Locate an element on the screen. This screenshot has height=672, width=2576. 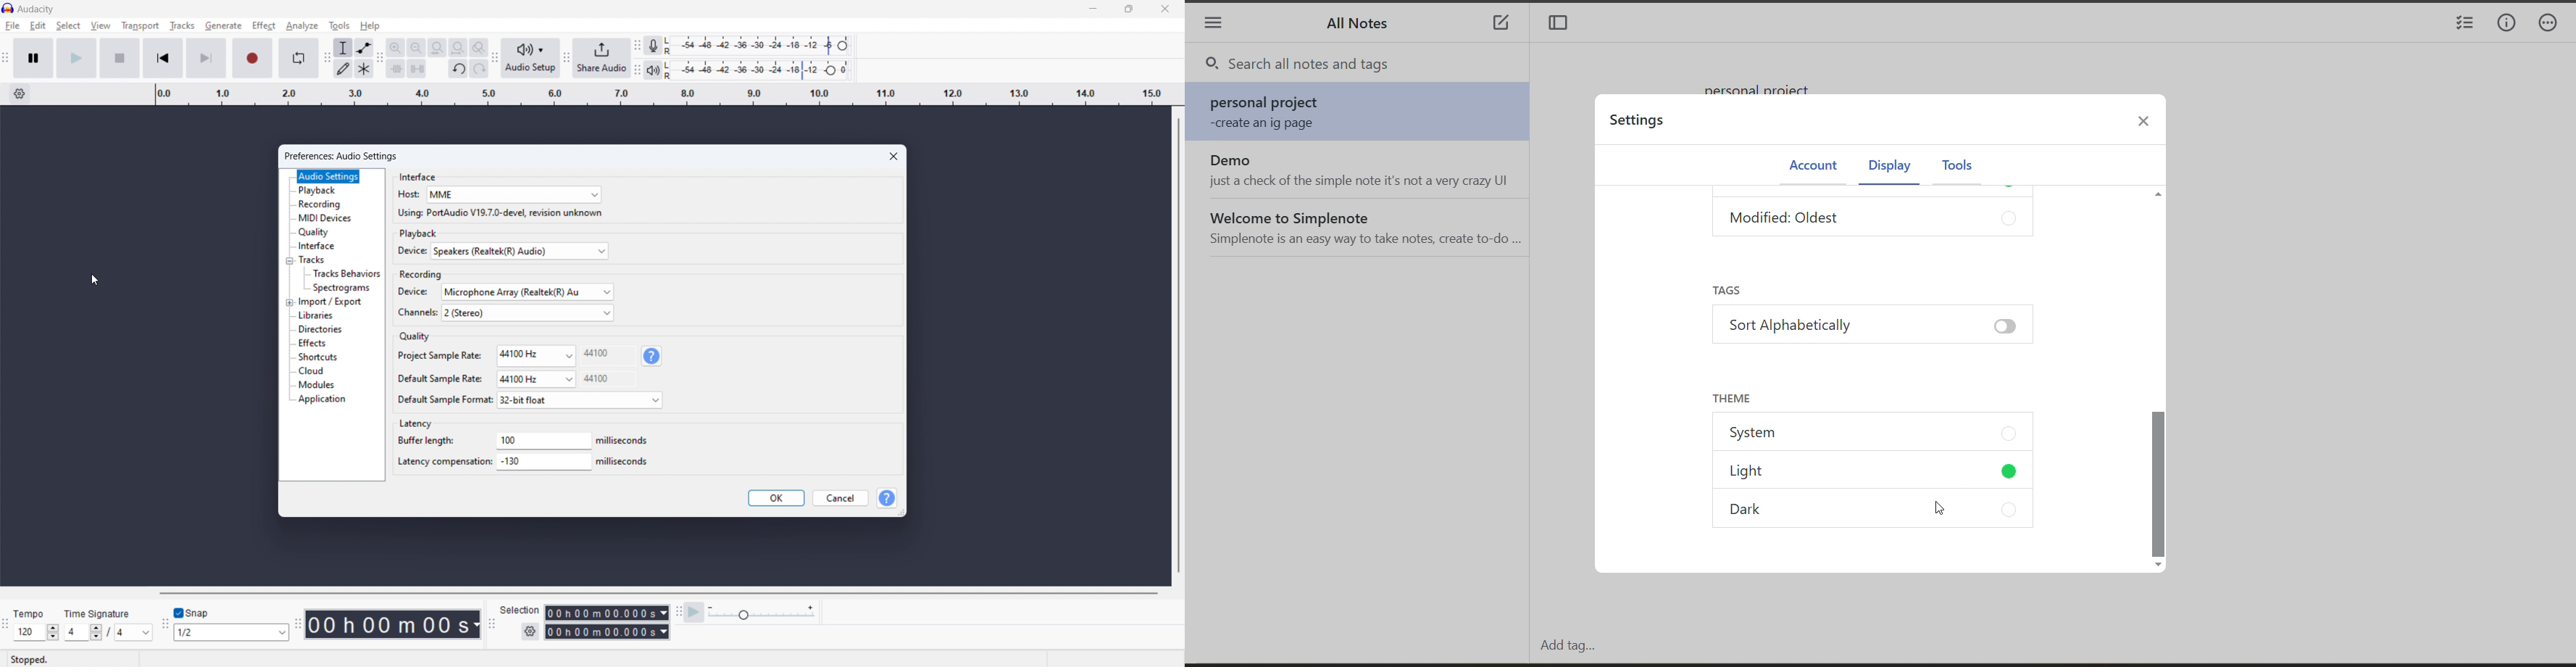
44100 is located at coordinates (599, 364).